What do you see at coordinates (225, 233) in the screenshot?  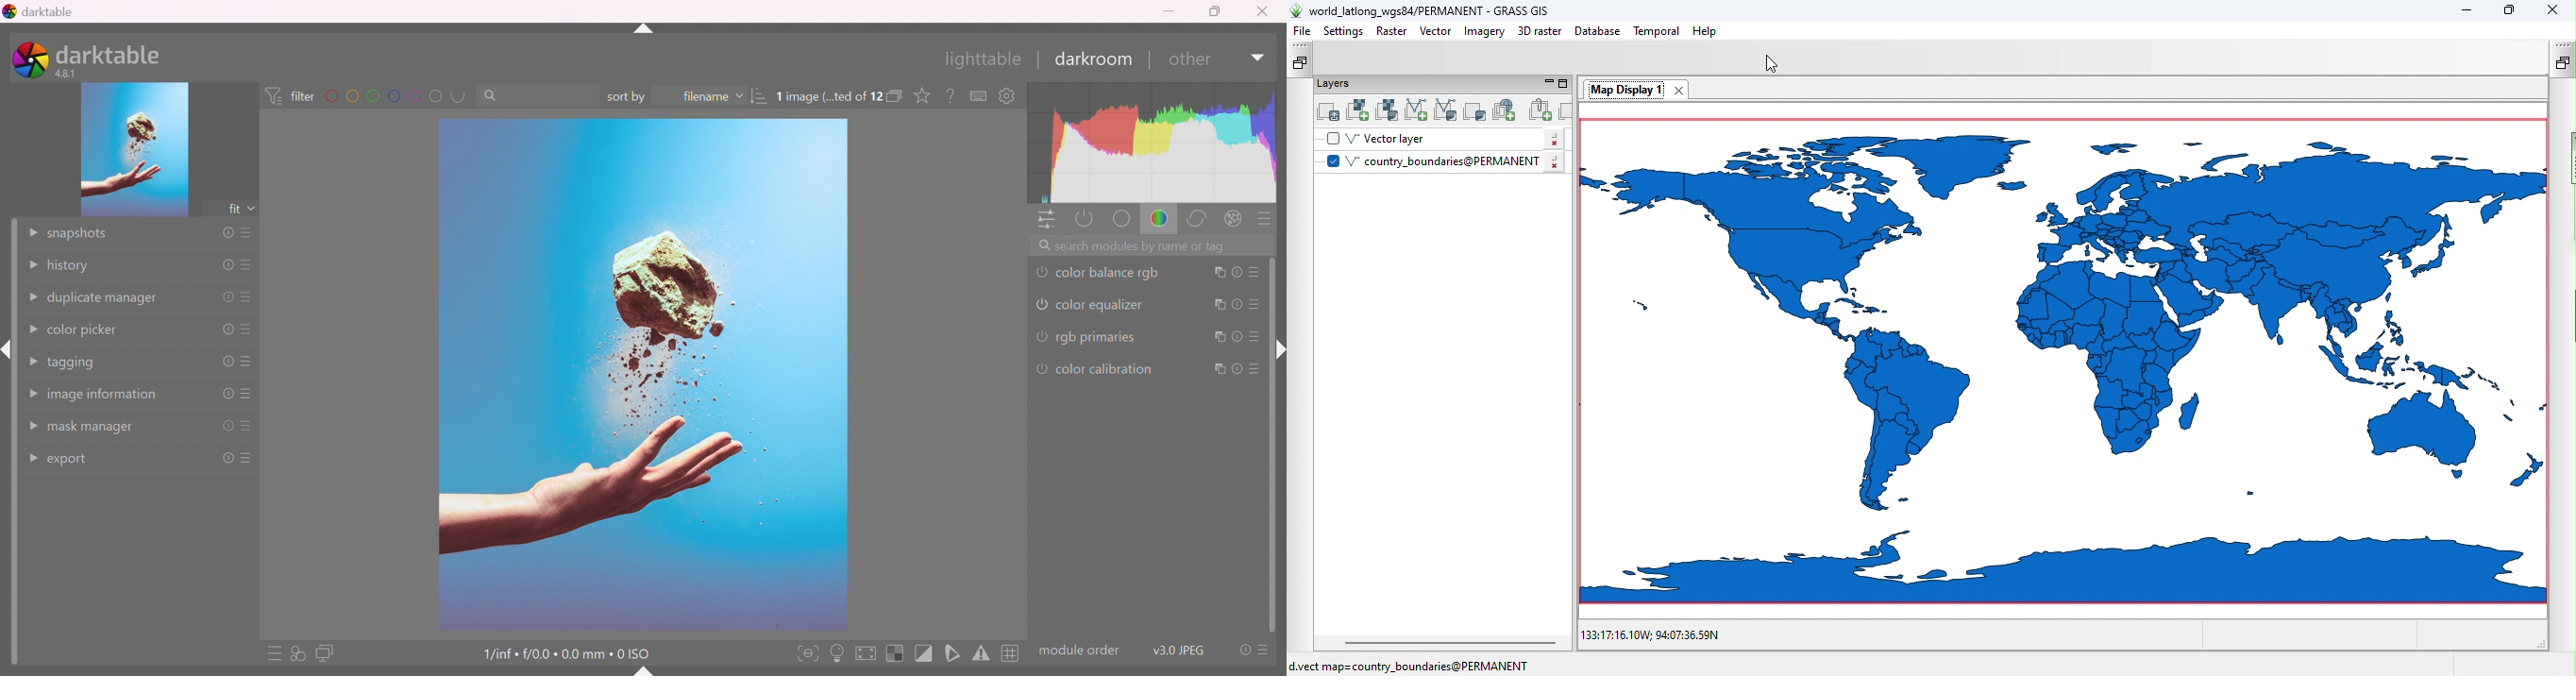 I see `reset` at bounding box center [225, 233].